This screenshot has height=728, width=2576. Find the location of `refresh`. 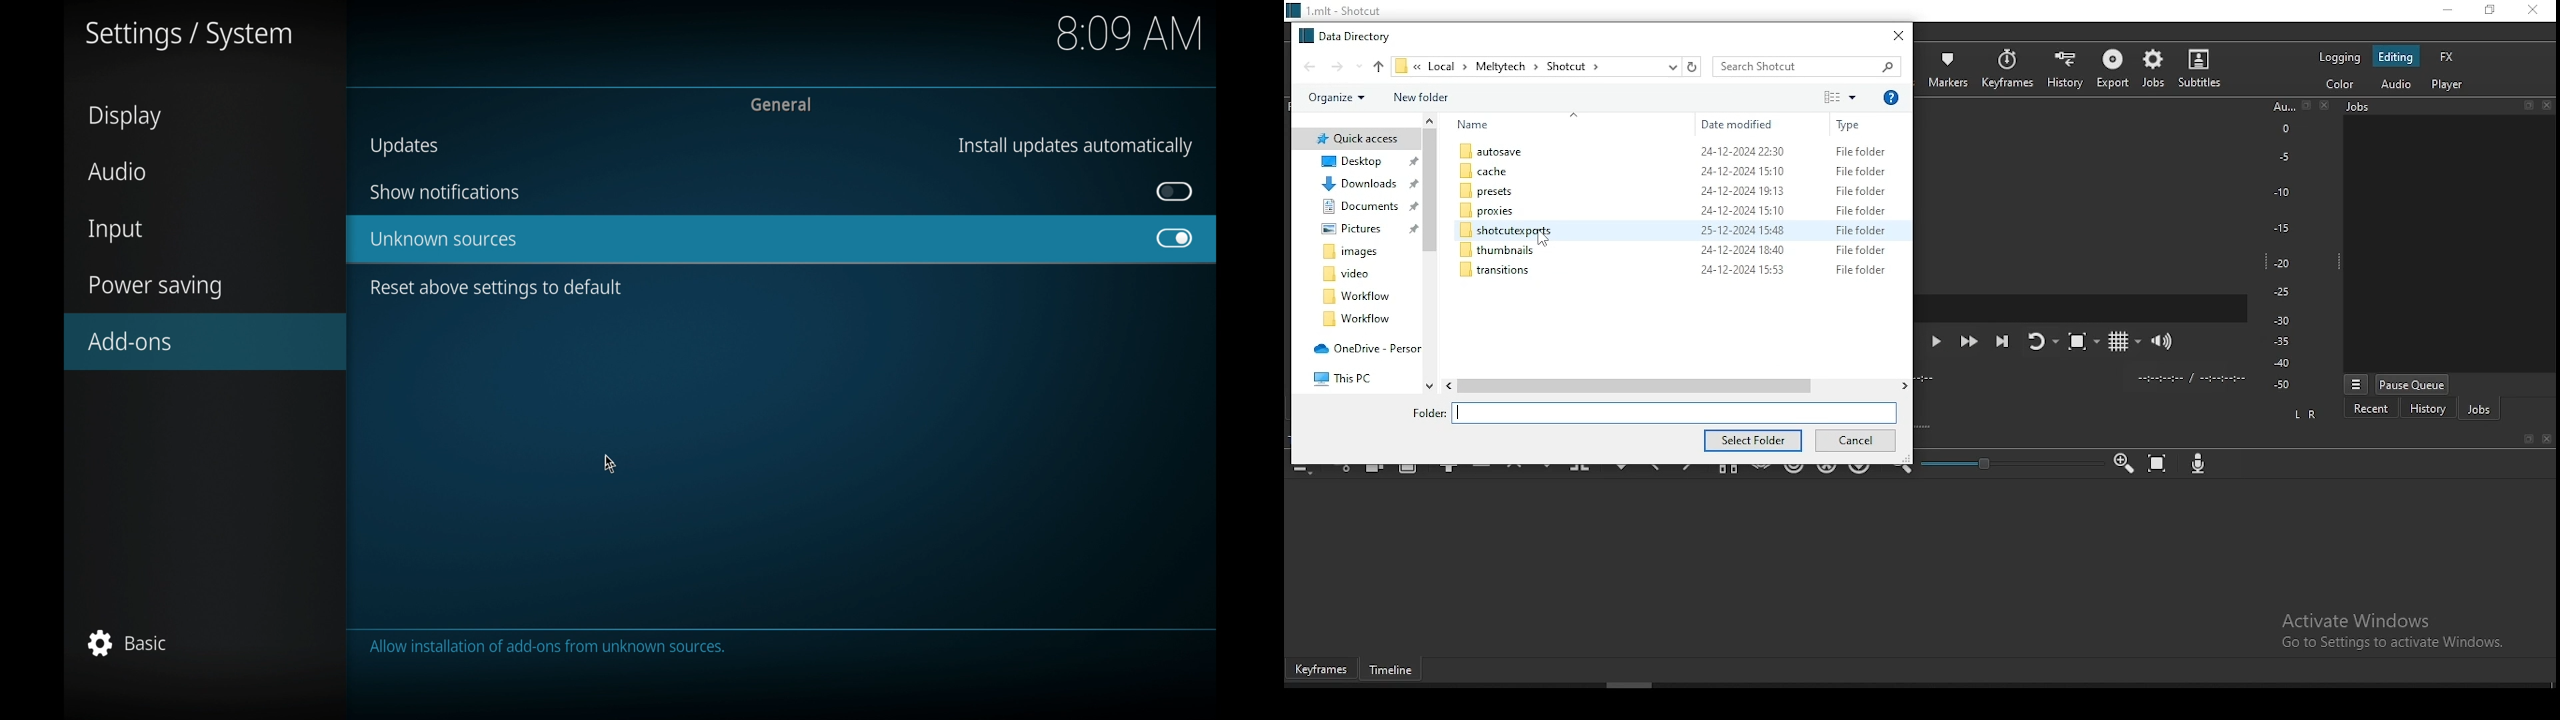

refresh is located at coordinates (1691, 67).